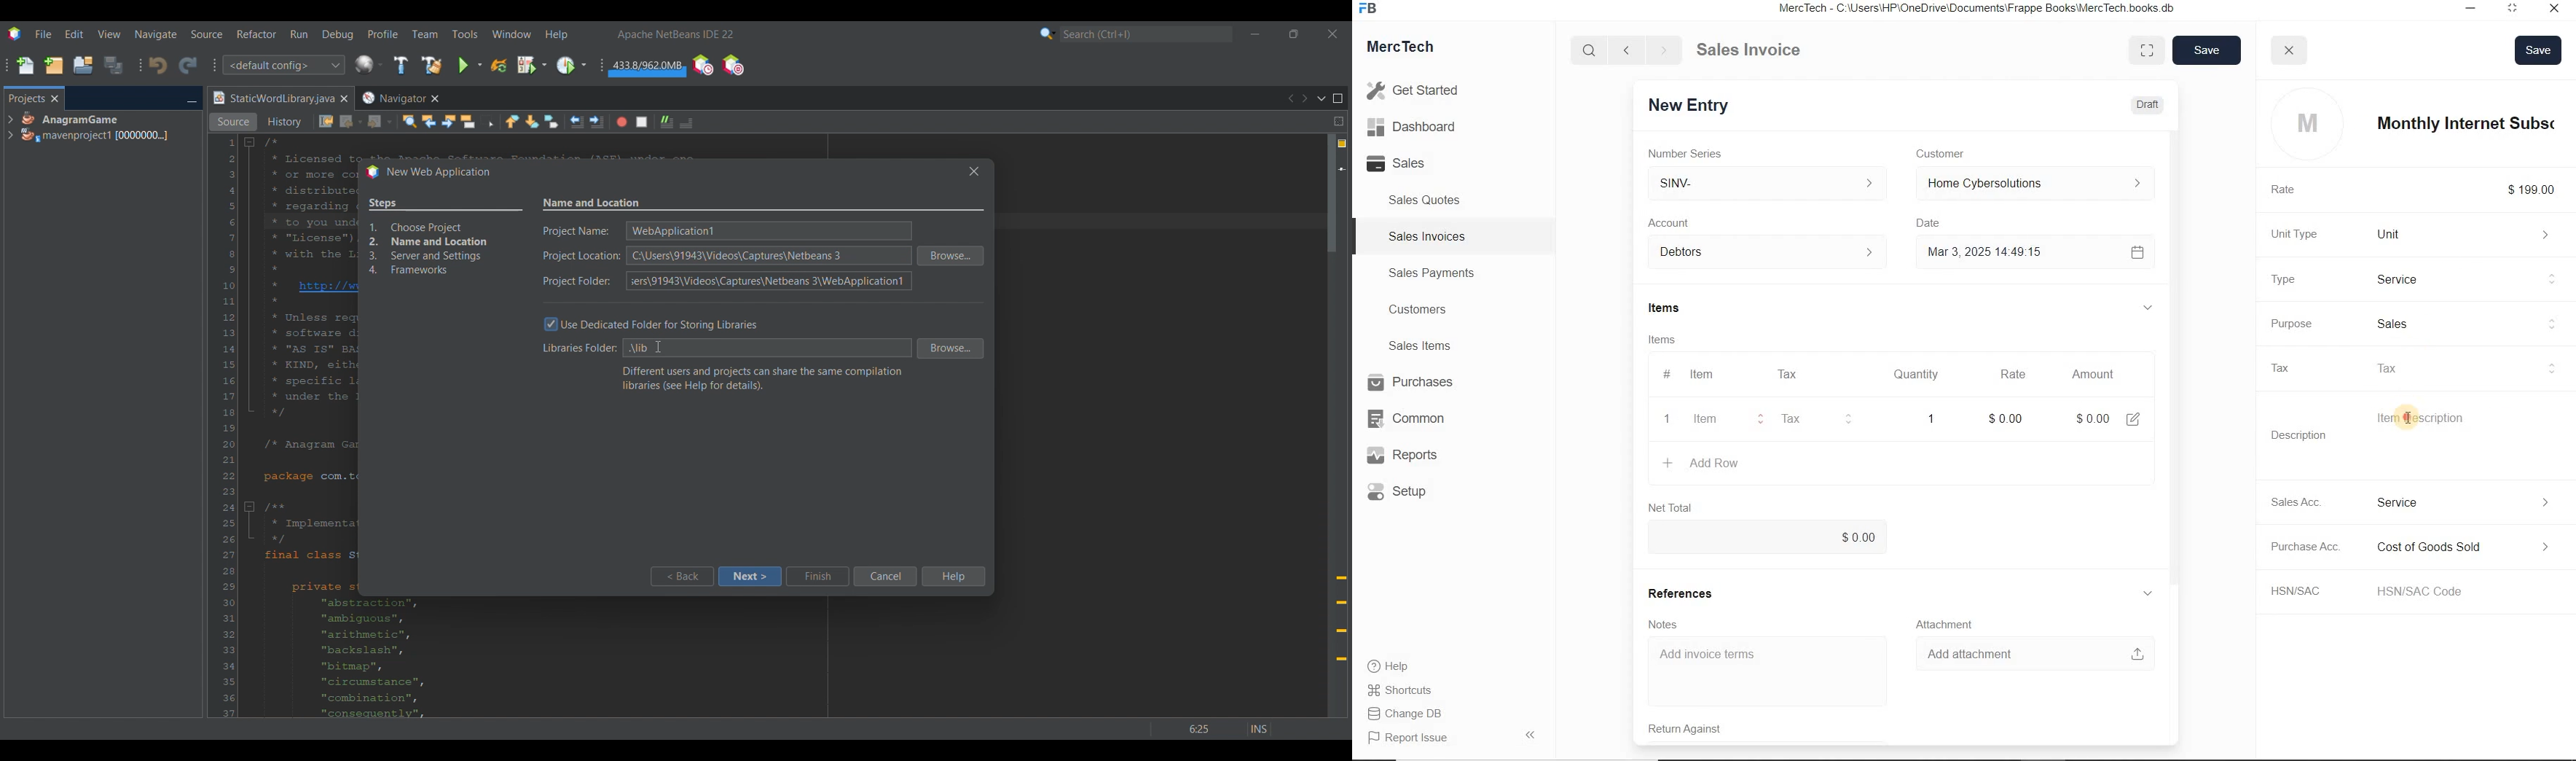 The image size is (2576, 784). Describe the element at coordinates (1768, 537) in the screenshot. I see `$0.00` at that location.